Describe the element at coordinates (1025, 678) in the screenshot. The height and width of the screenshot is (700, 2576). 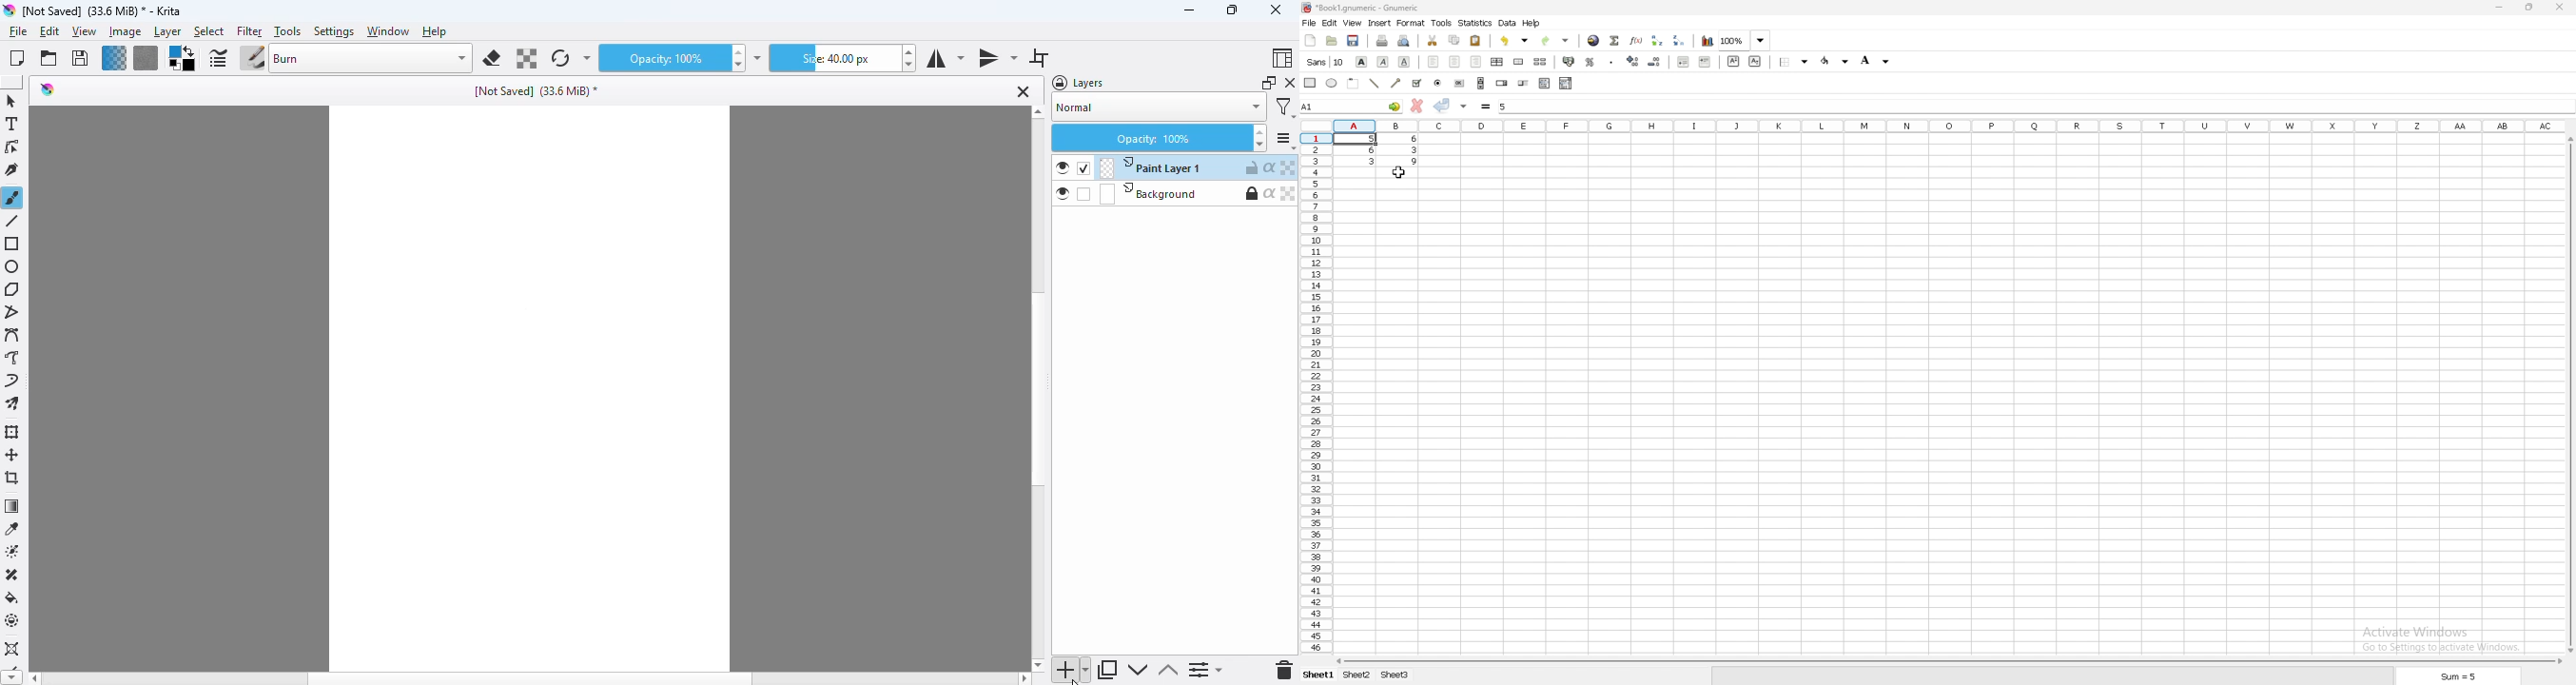
I see `scroll left` at that location.